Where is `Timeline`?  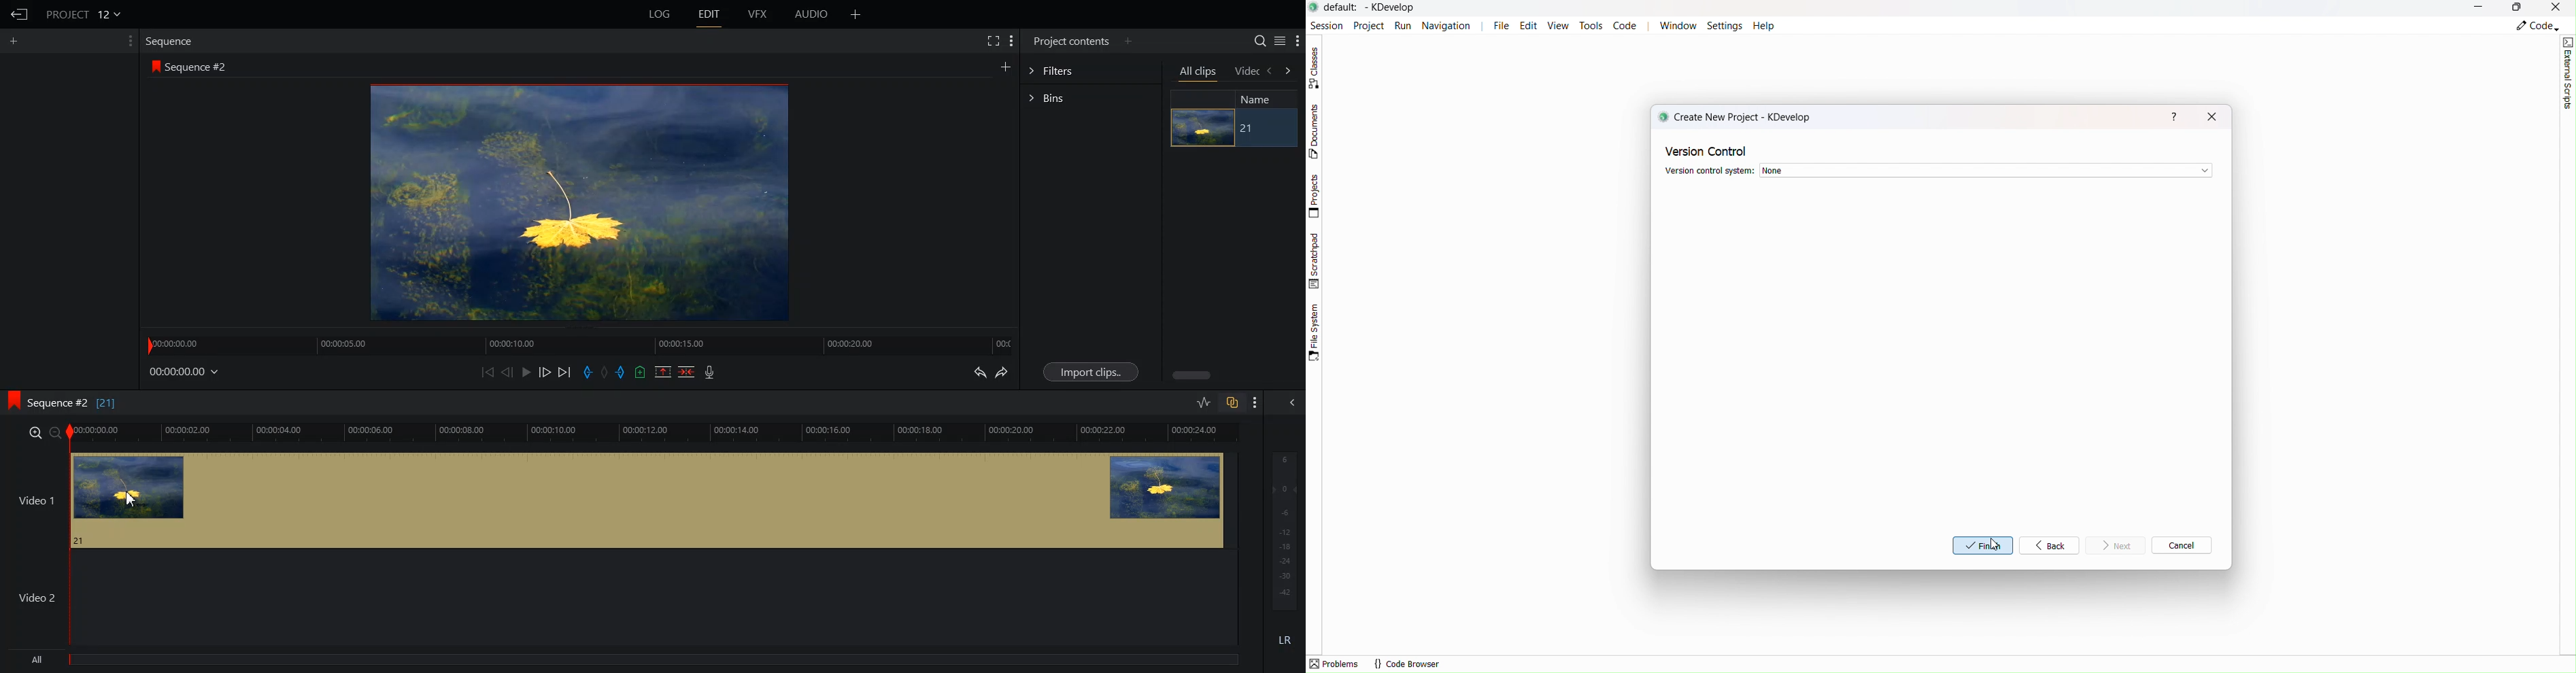 Timeline is located at coordinates (581, 343).